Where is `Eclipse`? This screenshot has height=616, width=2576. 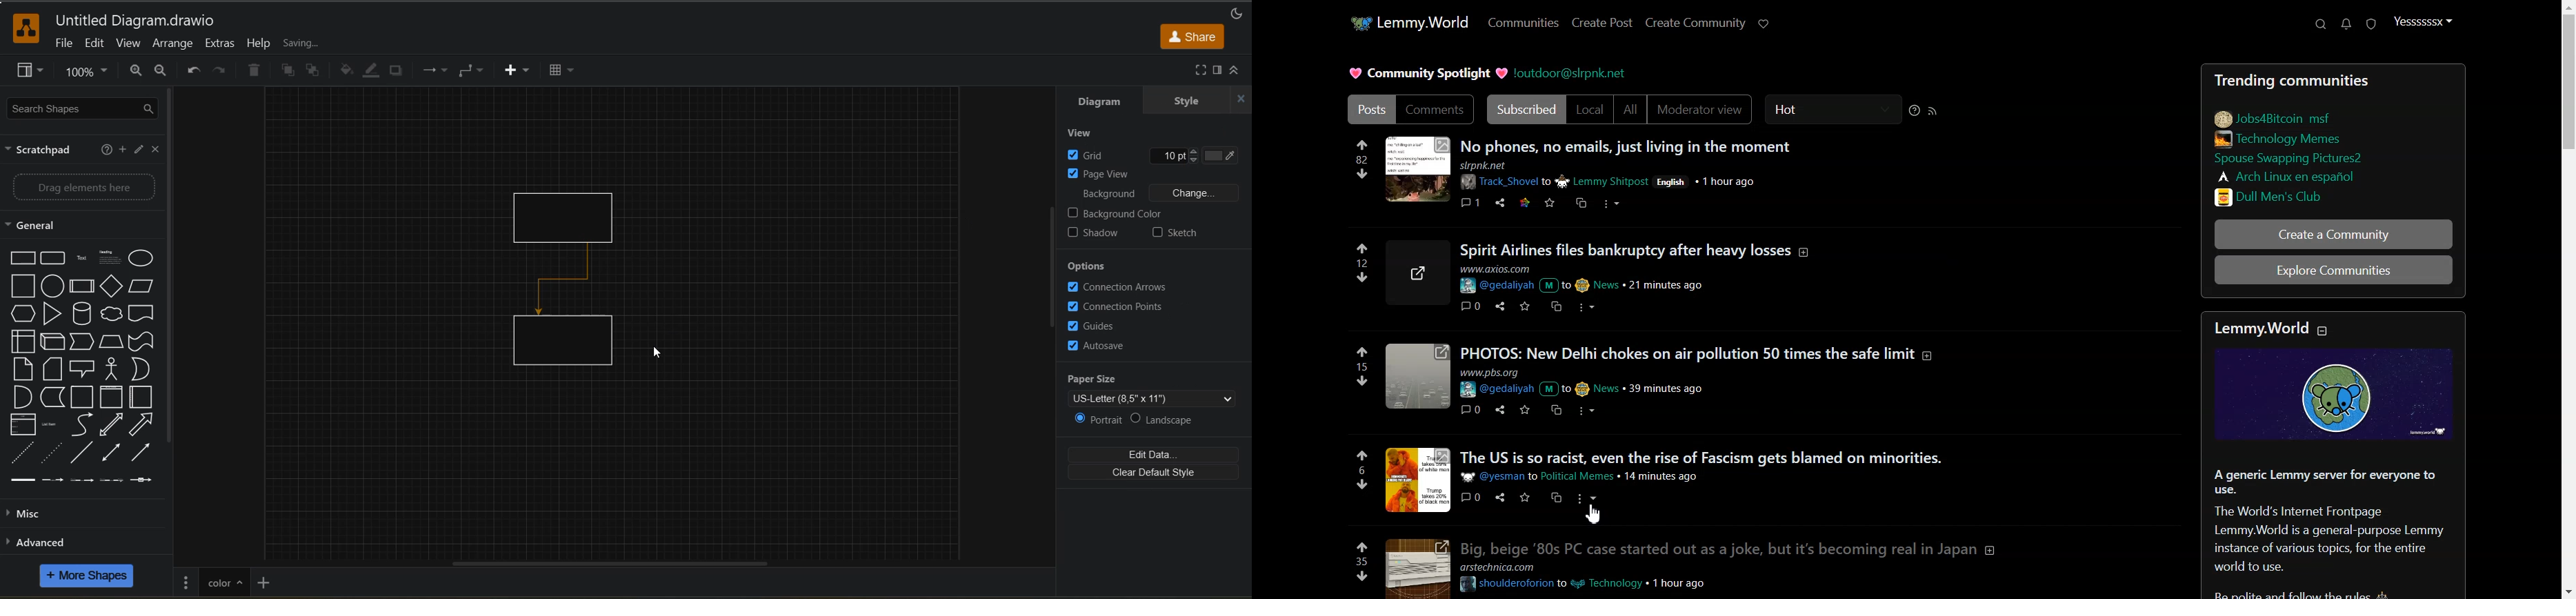
Eclipse is located at coordinates (143, 260).